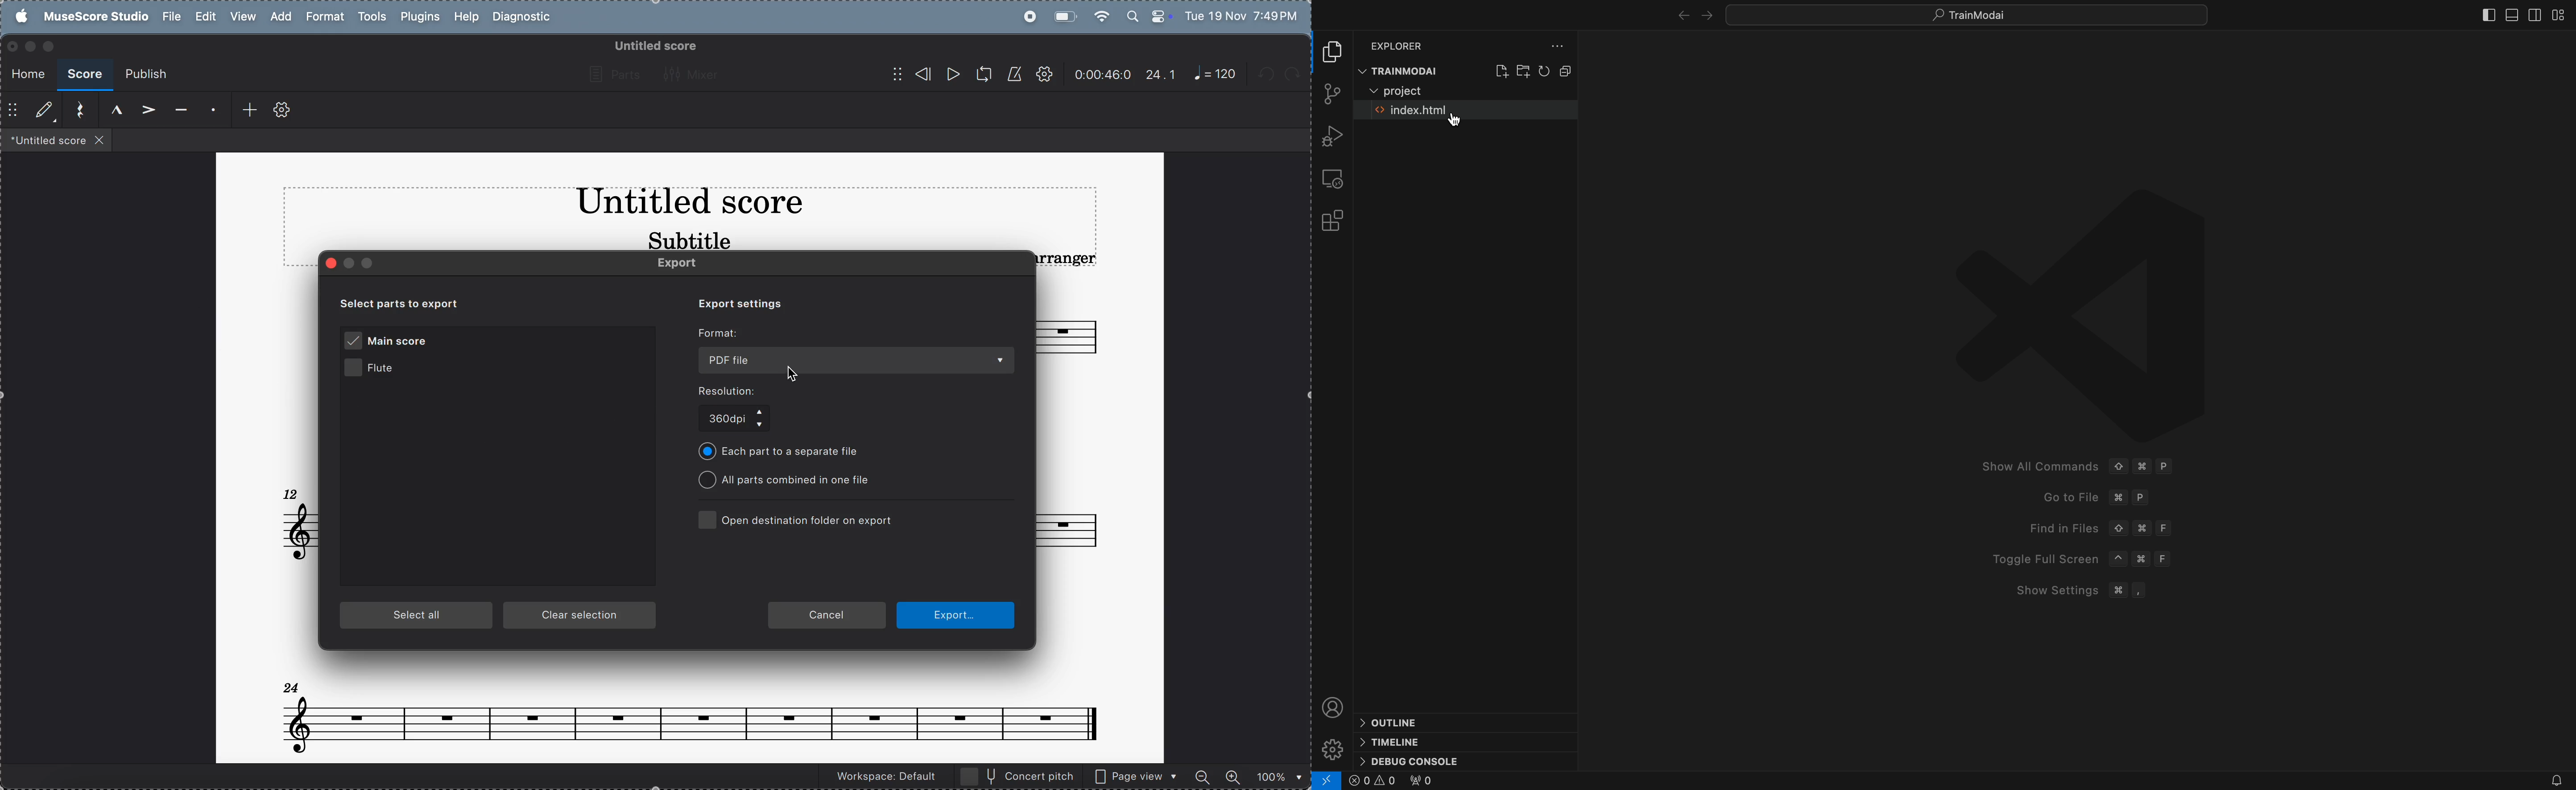 The image size is (2576, 812). Describe the element at coordinates (695, 74) in the screenshot. I see `mixer` at that location.